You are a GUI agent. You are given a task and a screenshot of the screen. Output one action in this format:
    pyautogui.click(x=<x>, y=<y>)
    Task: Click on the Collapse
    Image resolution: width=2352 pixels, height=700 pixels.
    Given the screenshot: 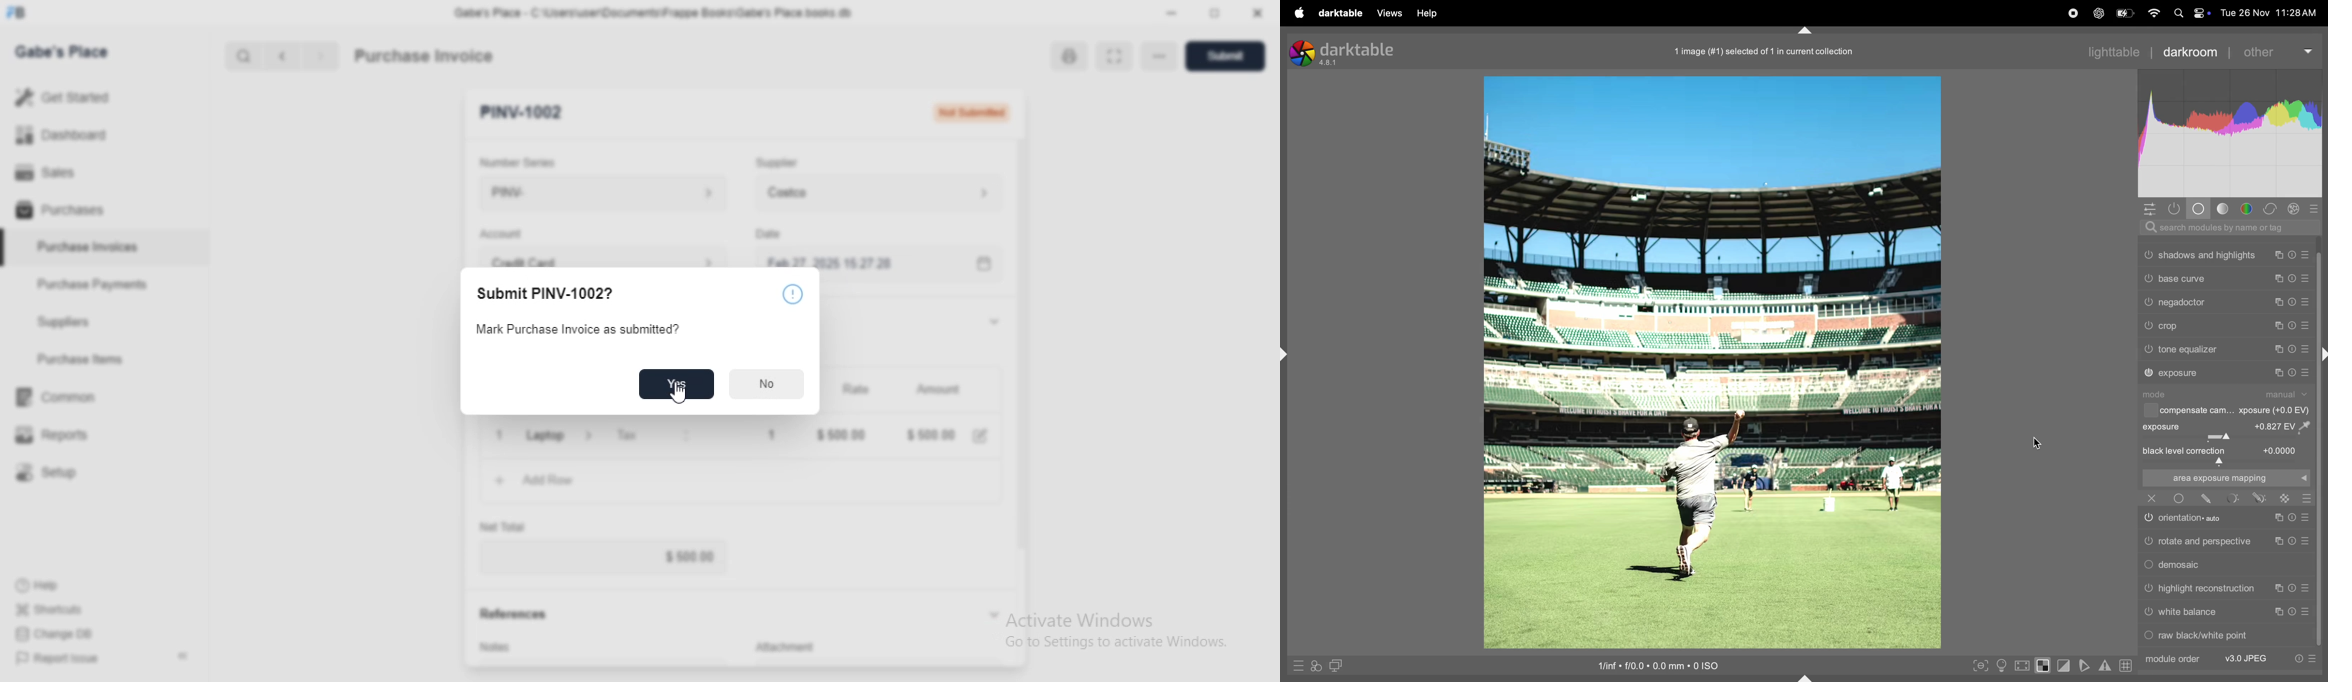 What is the action you would take?
    pyautogui.click(x=994, y=614)
    